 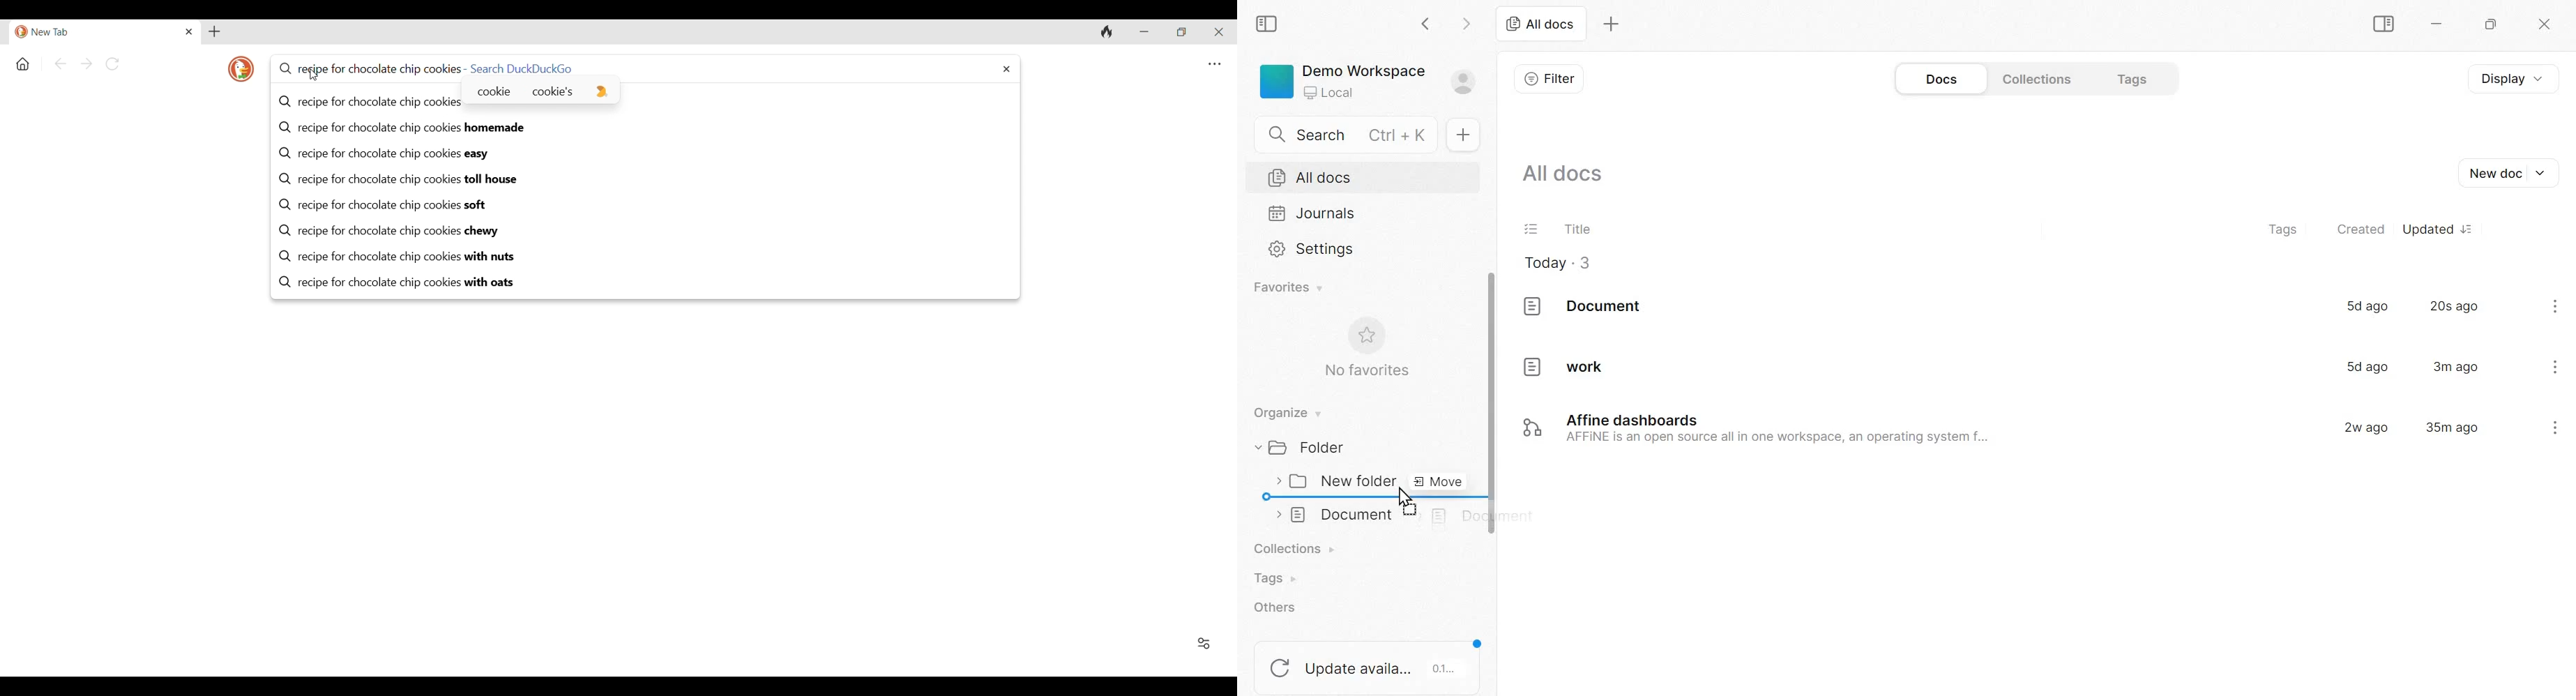 I want to click on Close interface, so click(x=1219, y=32).